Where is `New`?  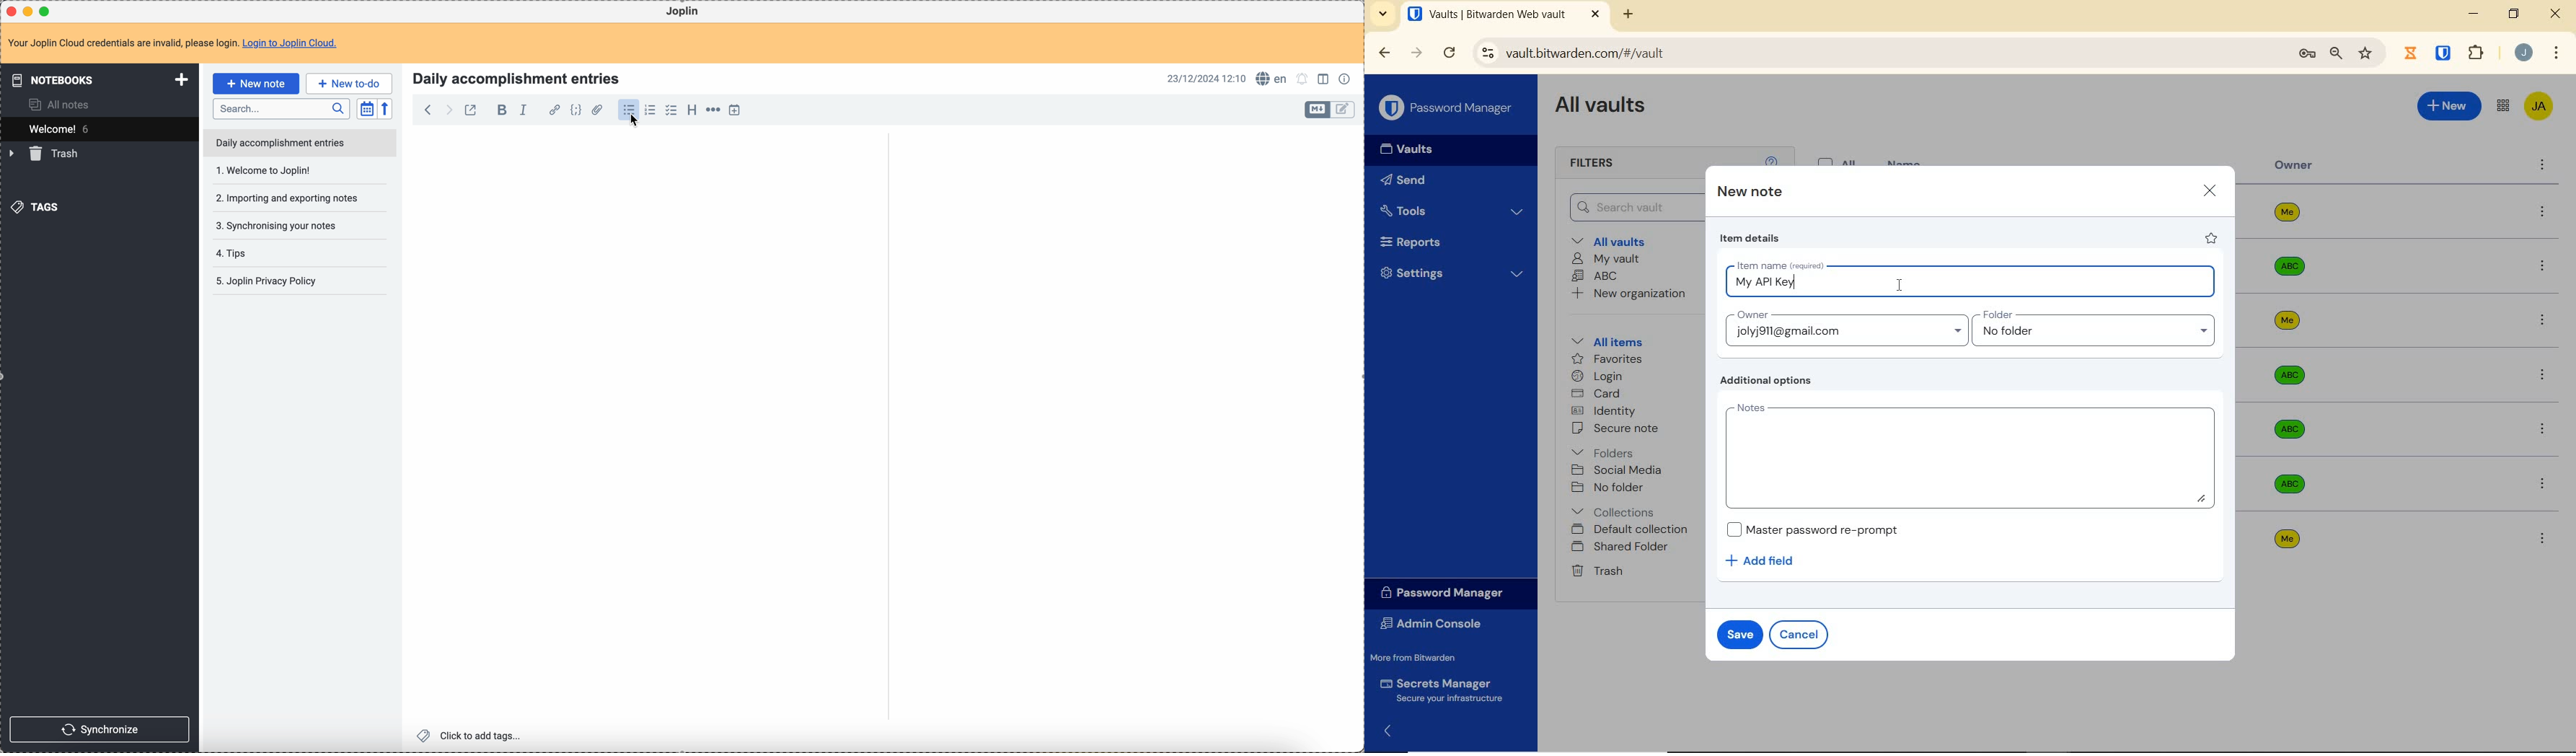 New is located at coordinates (2448, 106).